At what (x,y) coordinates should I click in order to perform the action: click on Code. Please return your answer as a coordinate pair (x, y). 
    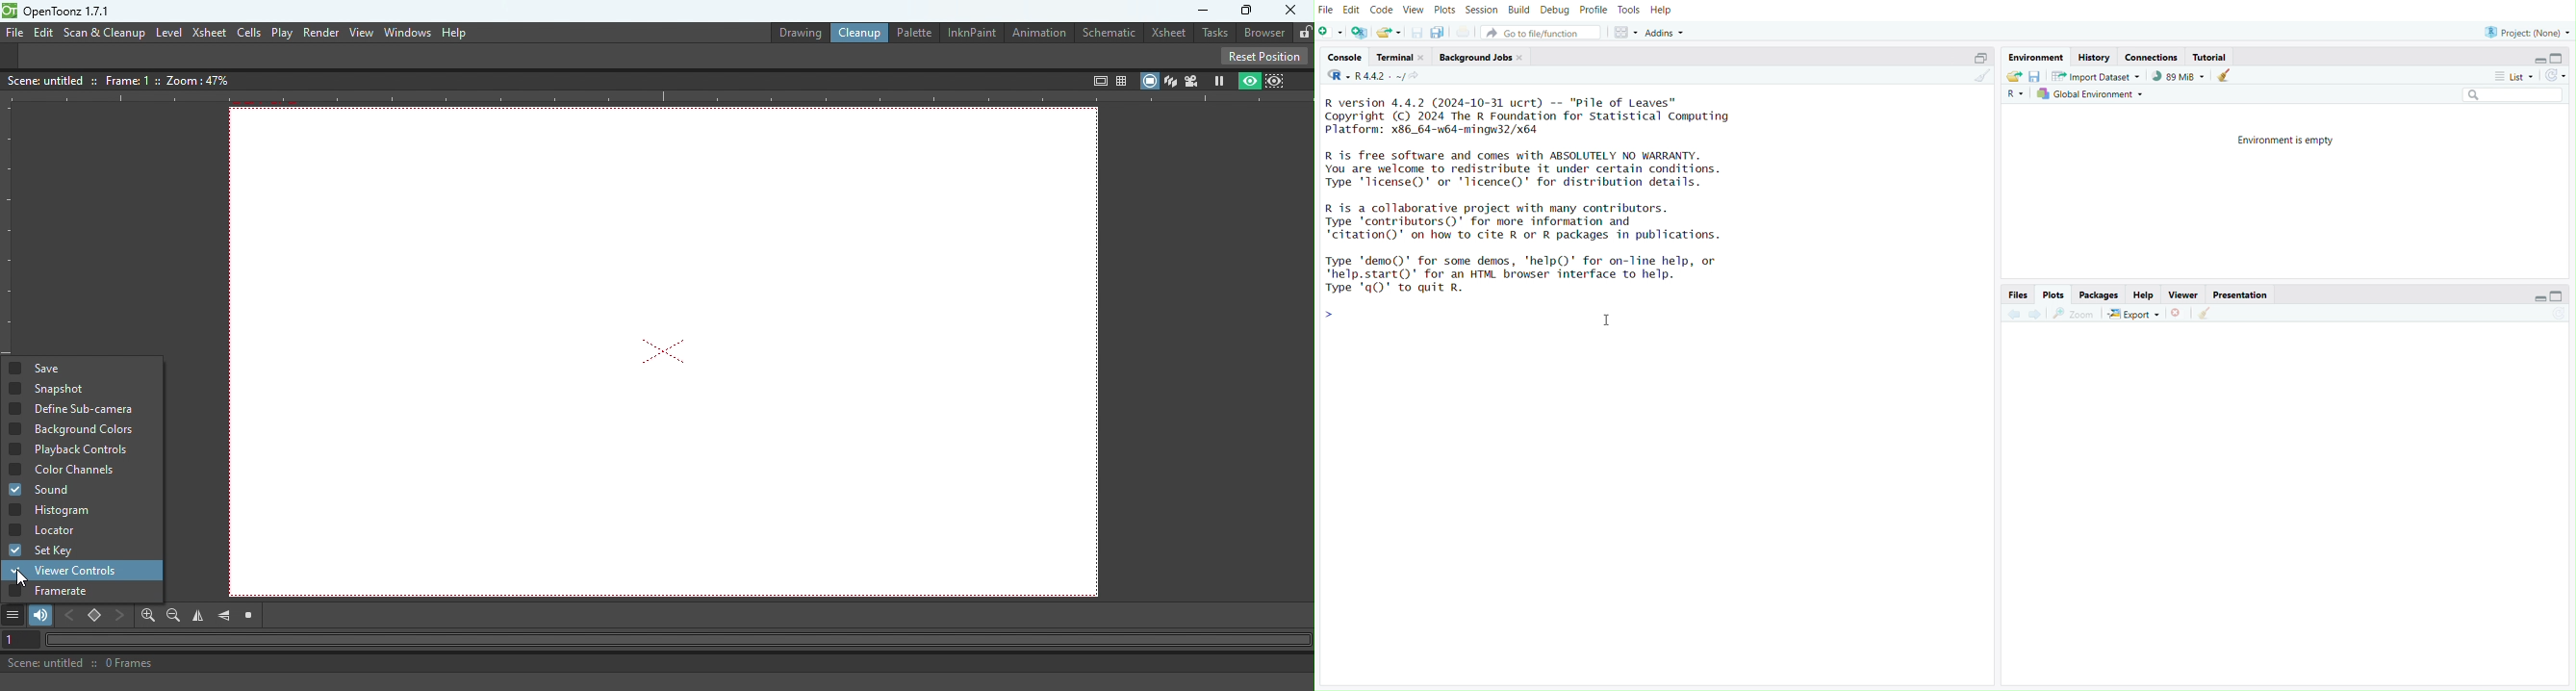
    Looking at the image, I should click on (1380, 9).